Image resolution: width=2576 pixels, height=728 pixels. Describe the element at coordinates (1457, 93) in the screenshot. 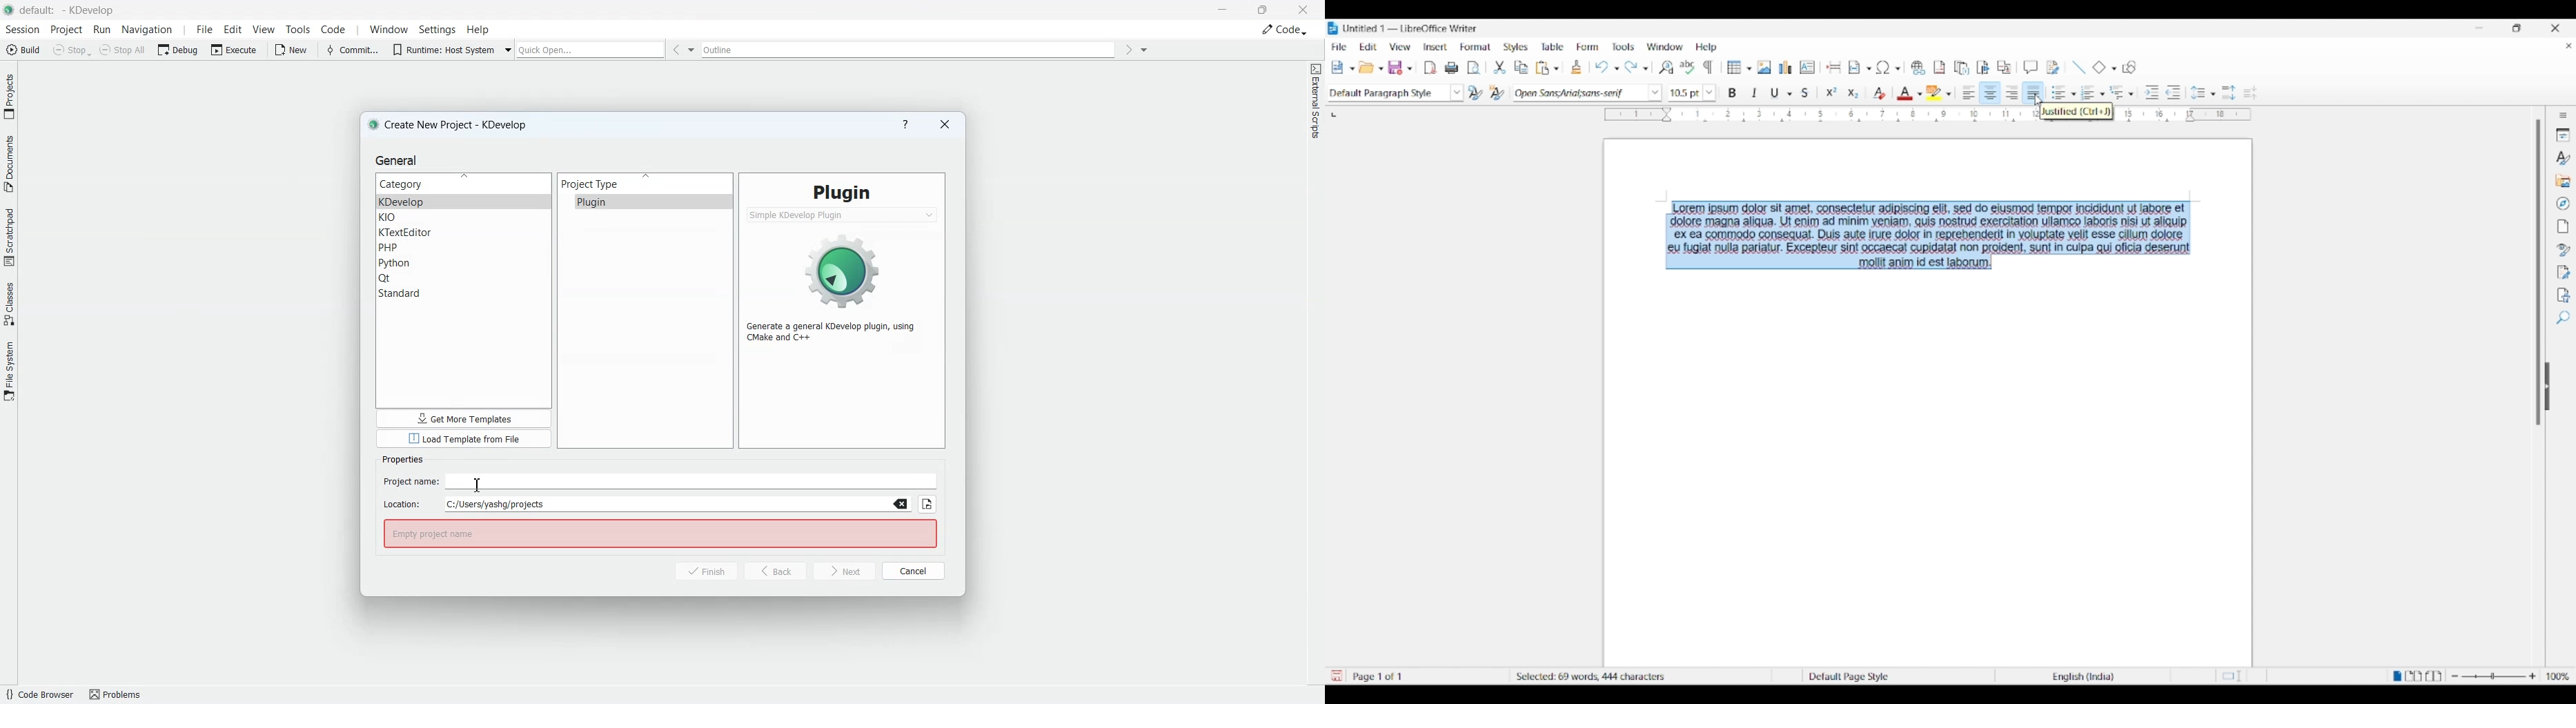

I see `Paragraph style options` at that location.